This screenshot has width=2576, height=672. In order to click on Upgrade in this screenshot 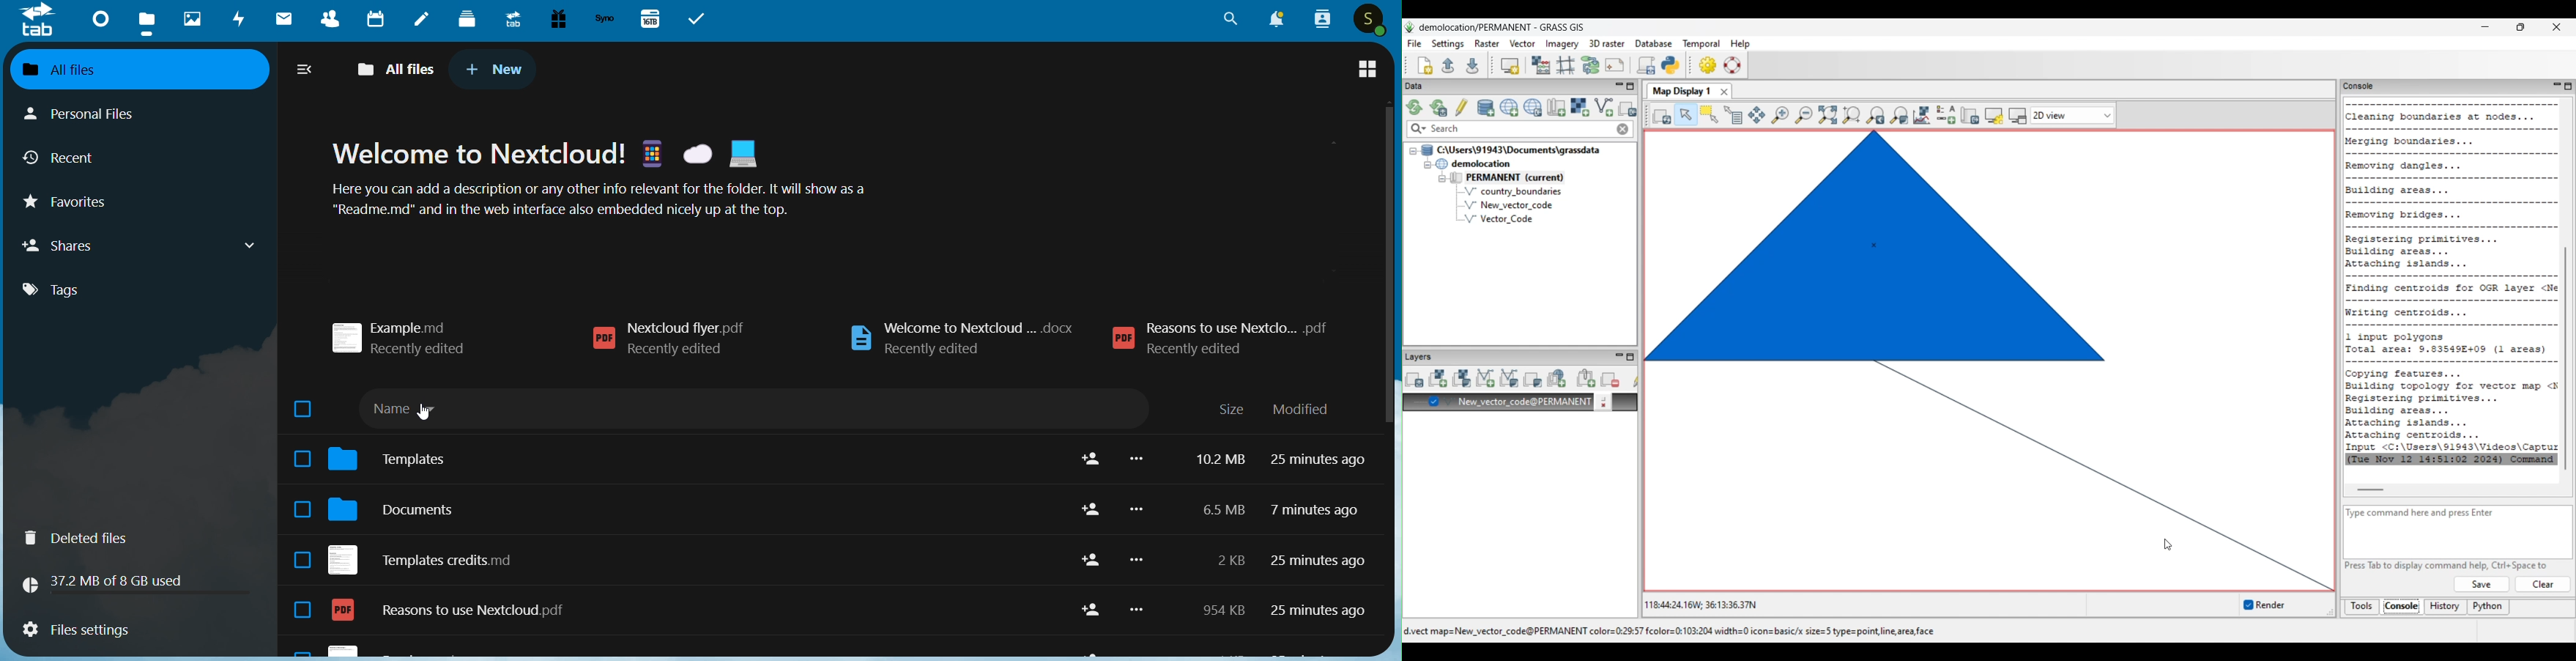, I will do `click(513, 19)`.